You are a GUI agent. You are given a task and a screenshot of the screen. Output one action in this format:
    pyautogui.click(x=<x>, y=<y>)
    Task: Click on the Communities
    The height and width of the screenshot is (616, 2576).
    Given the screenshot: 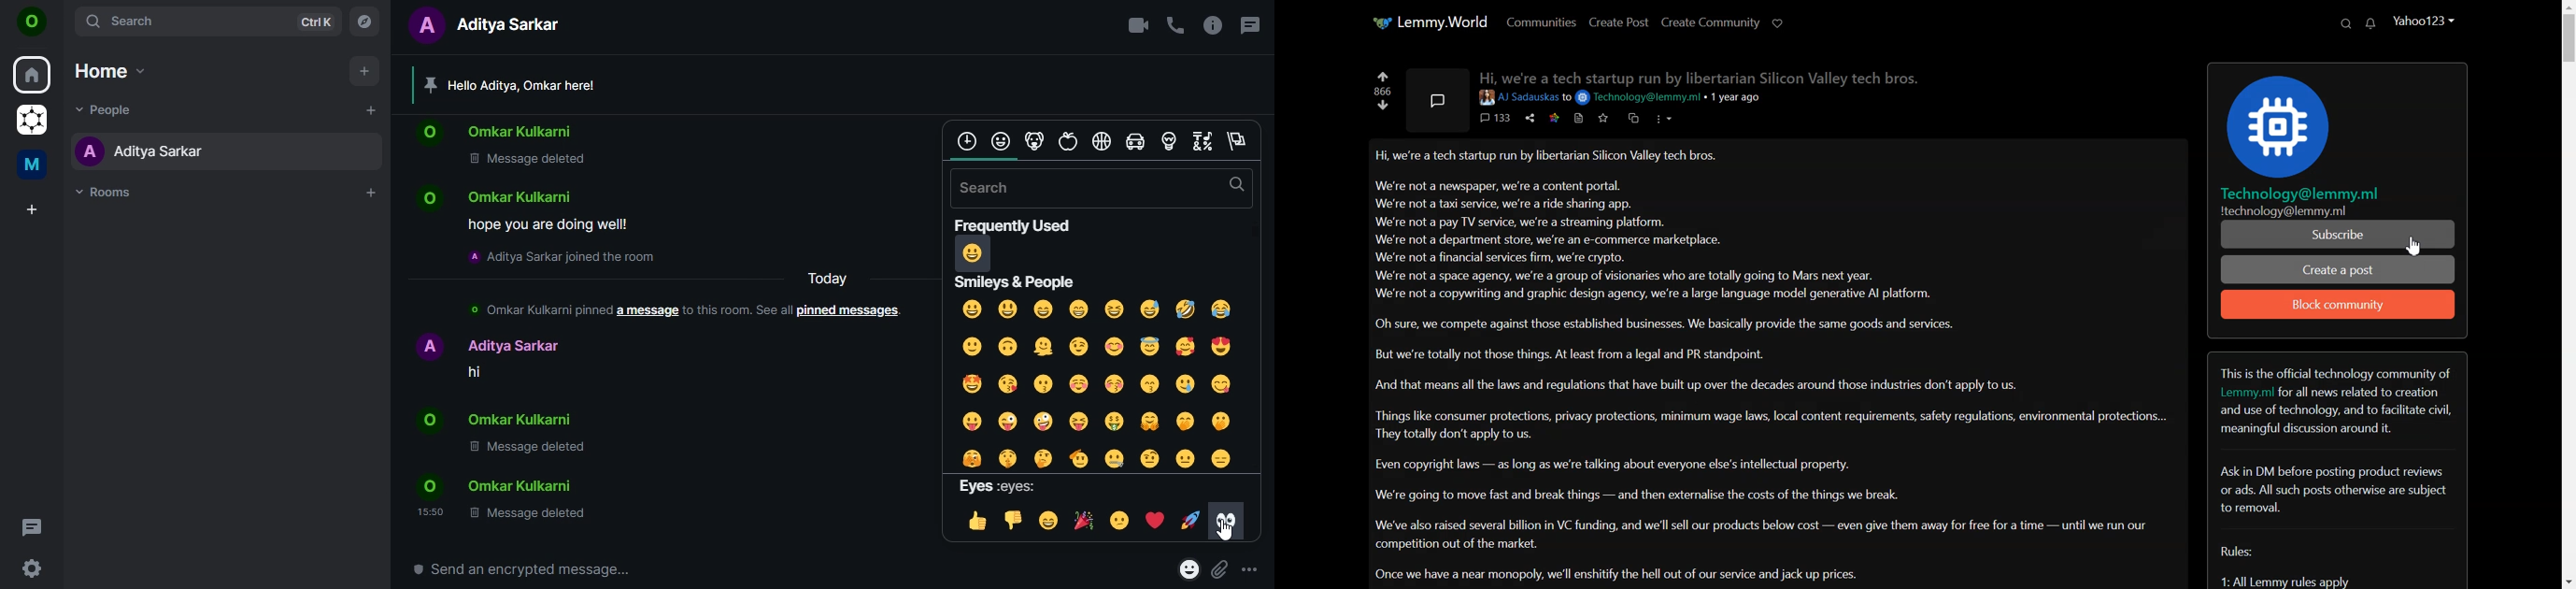 What is the action you would take?
    pyautogui.click(x=1544, y=22)
    